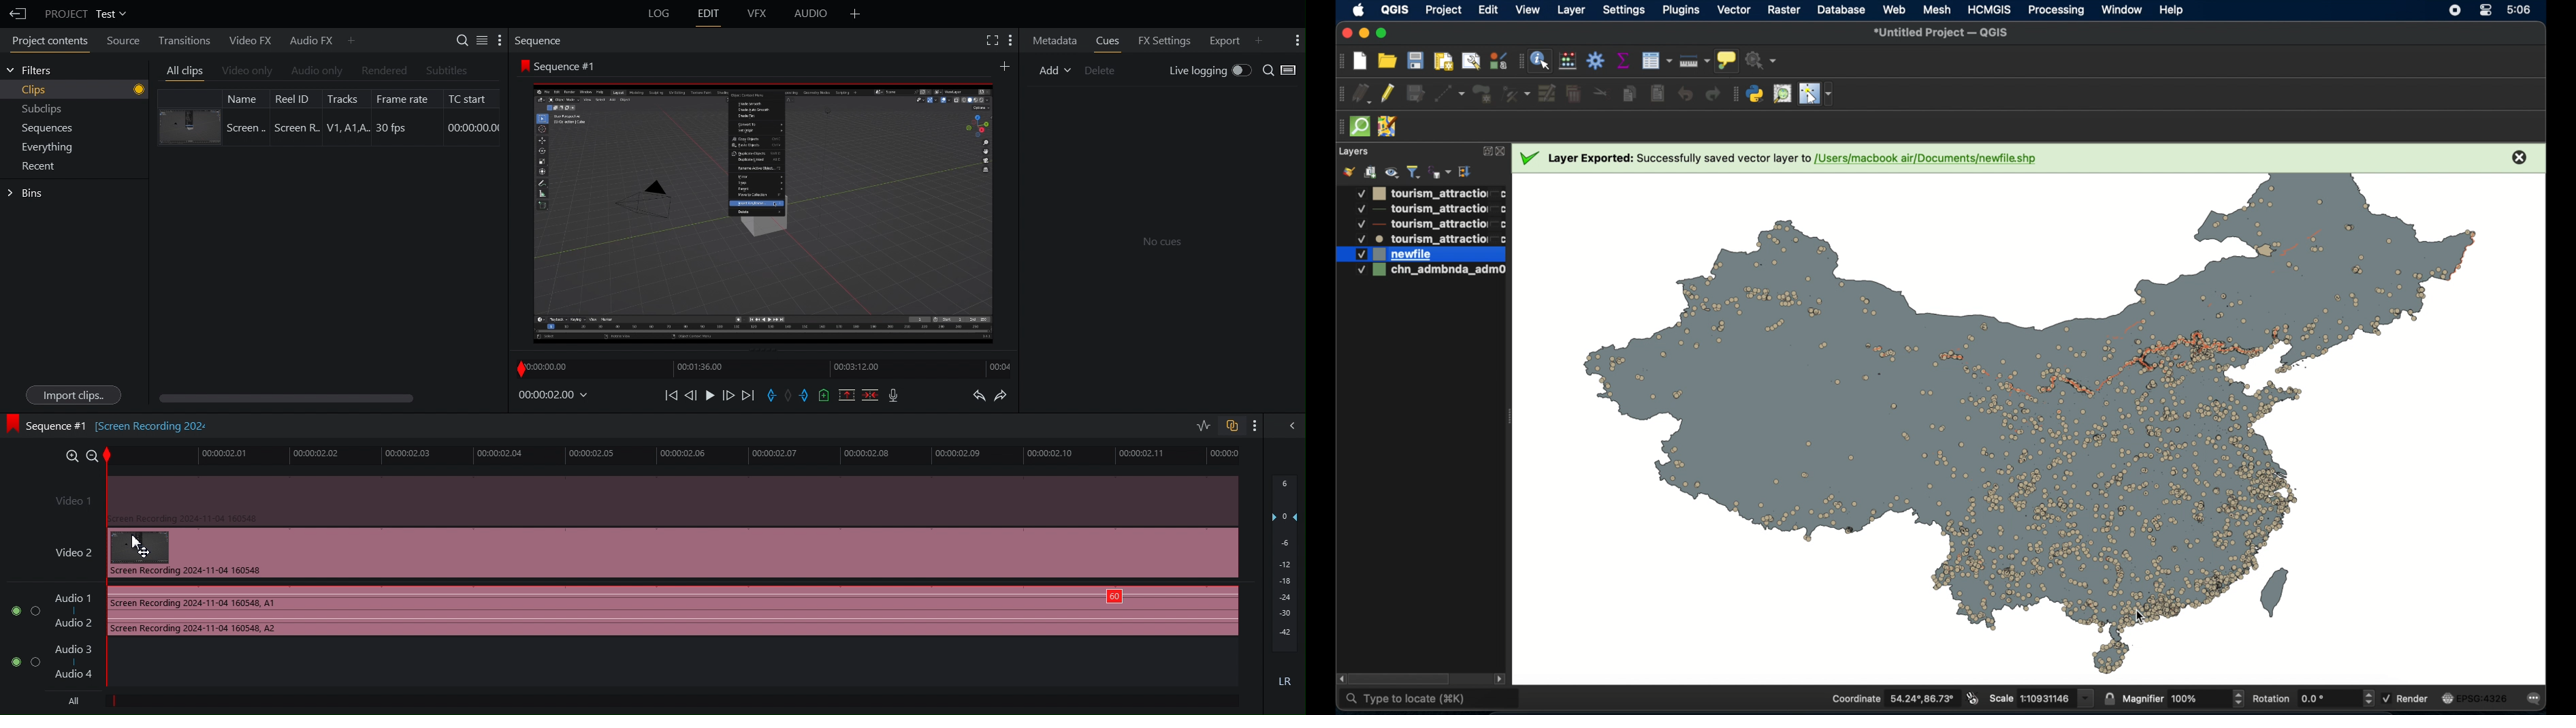  I want to click on QGIS, so click(1394, 9).